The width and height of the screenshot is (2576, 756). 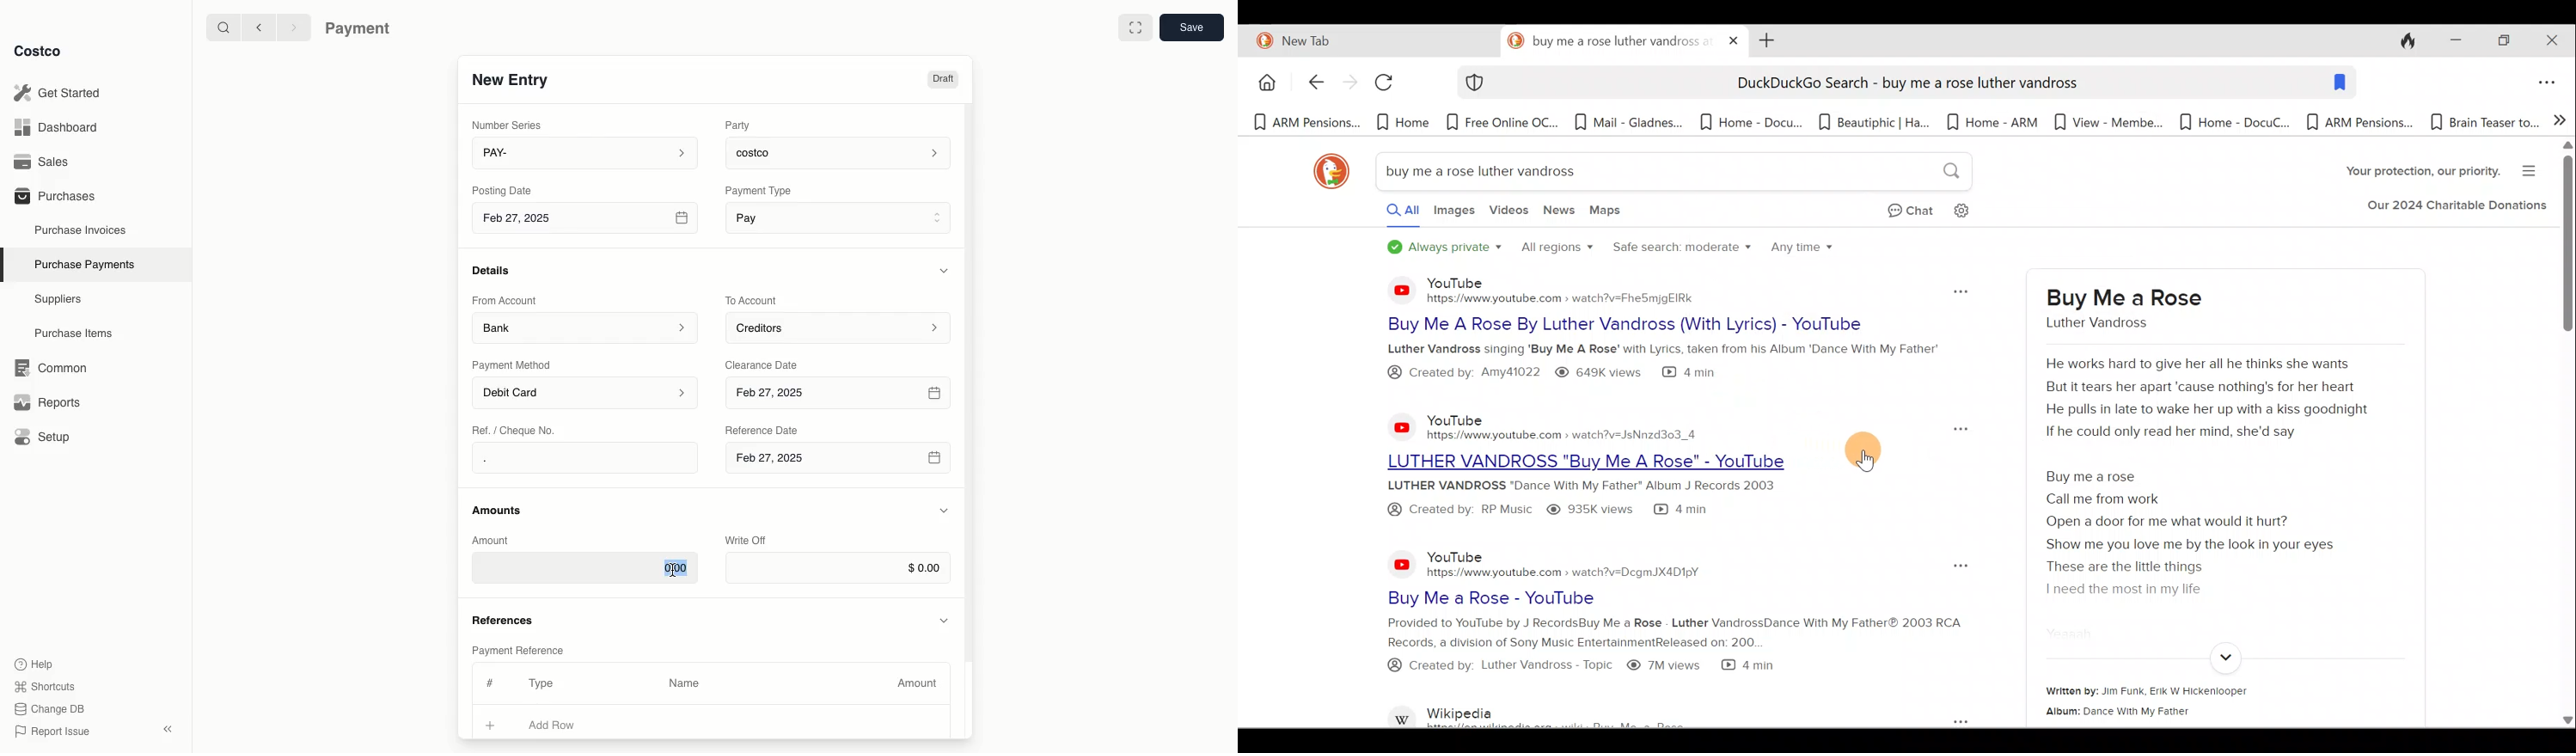 I want to click on Purchases, so click(x=54, y=195).